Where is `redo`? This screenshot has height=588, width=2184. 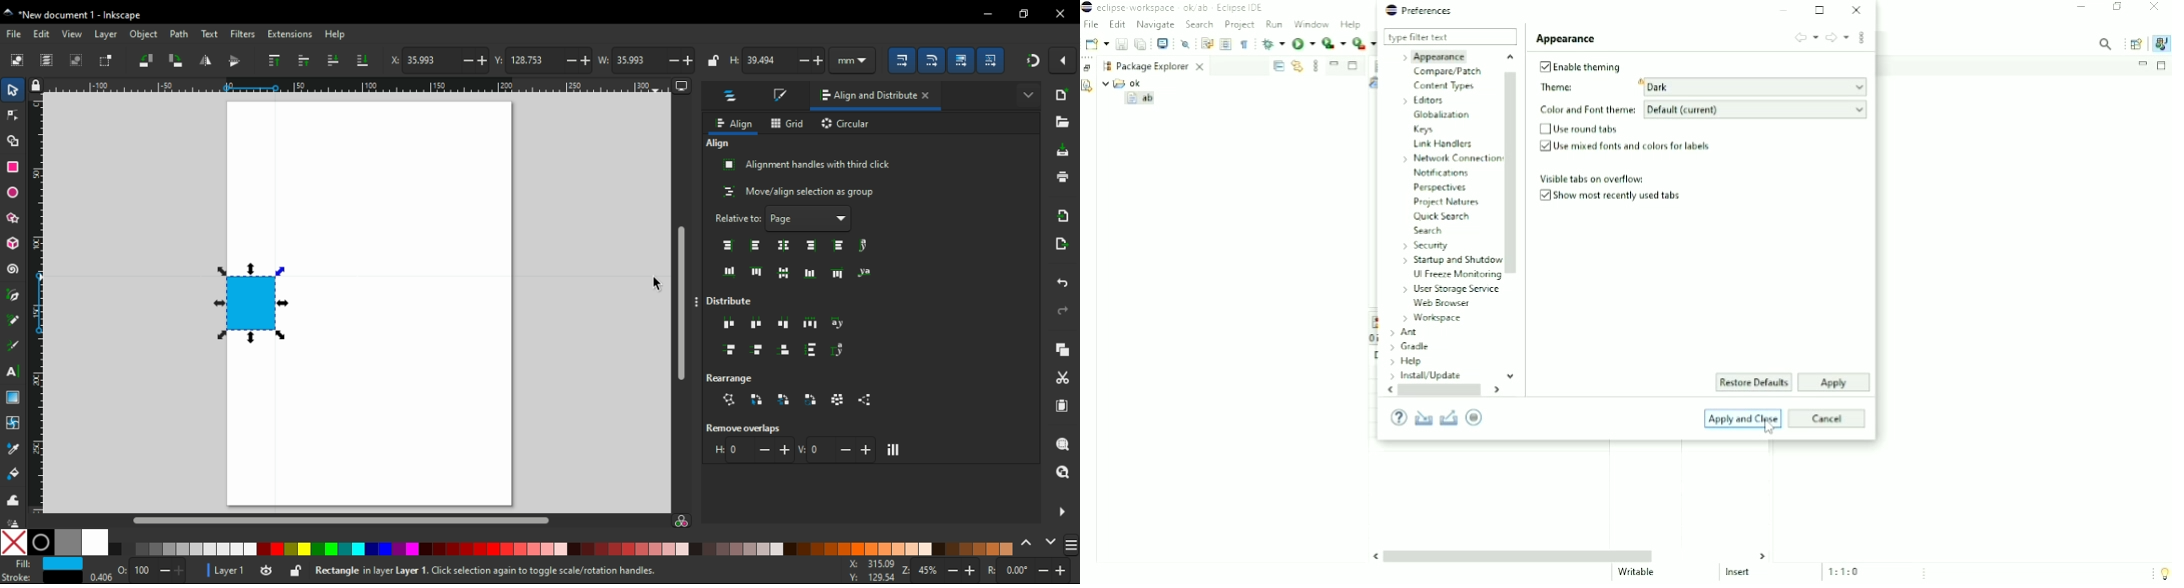
redo is located at coordinates (1062, 311).